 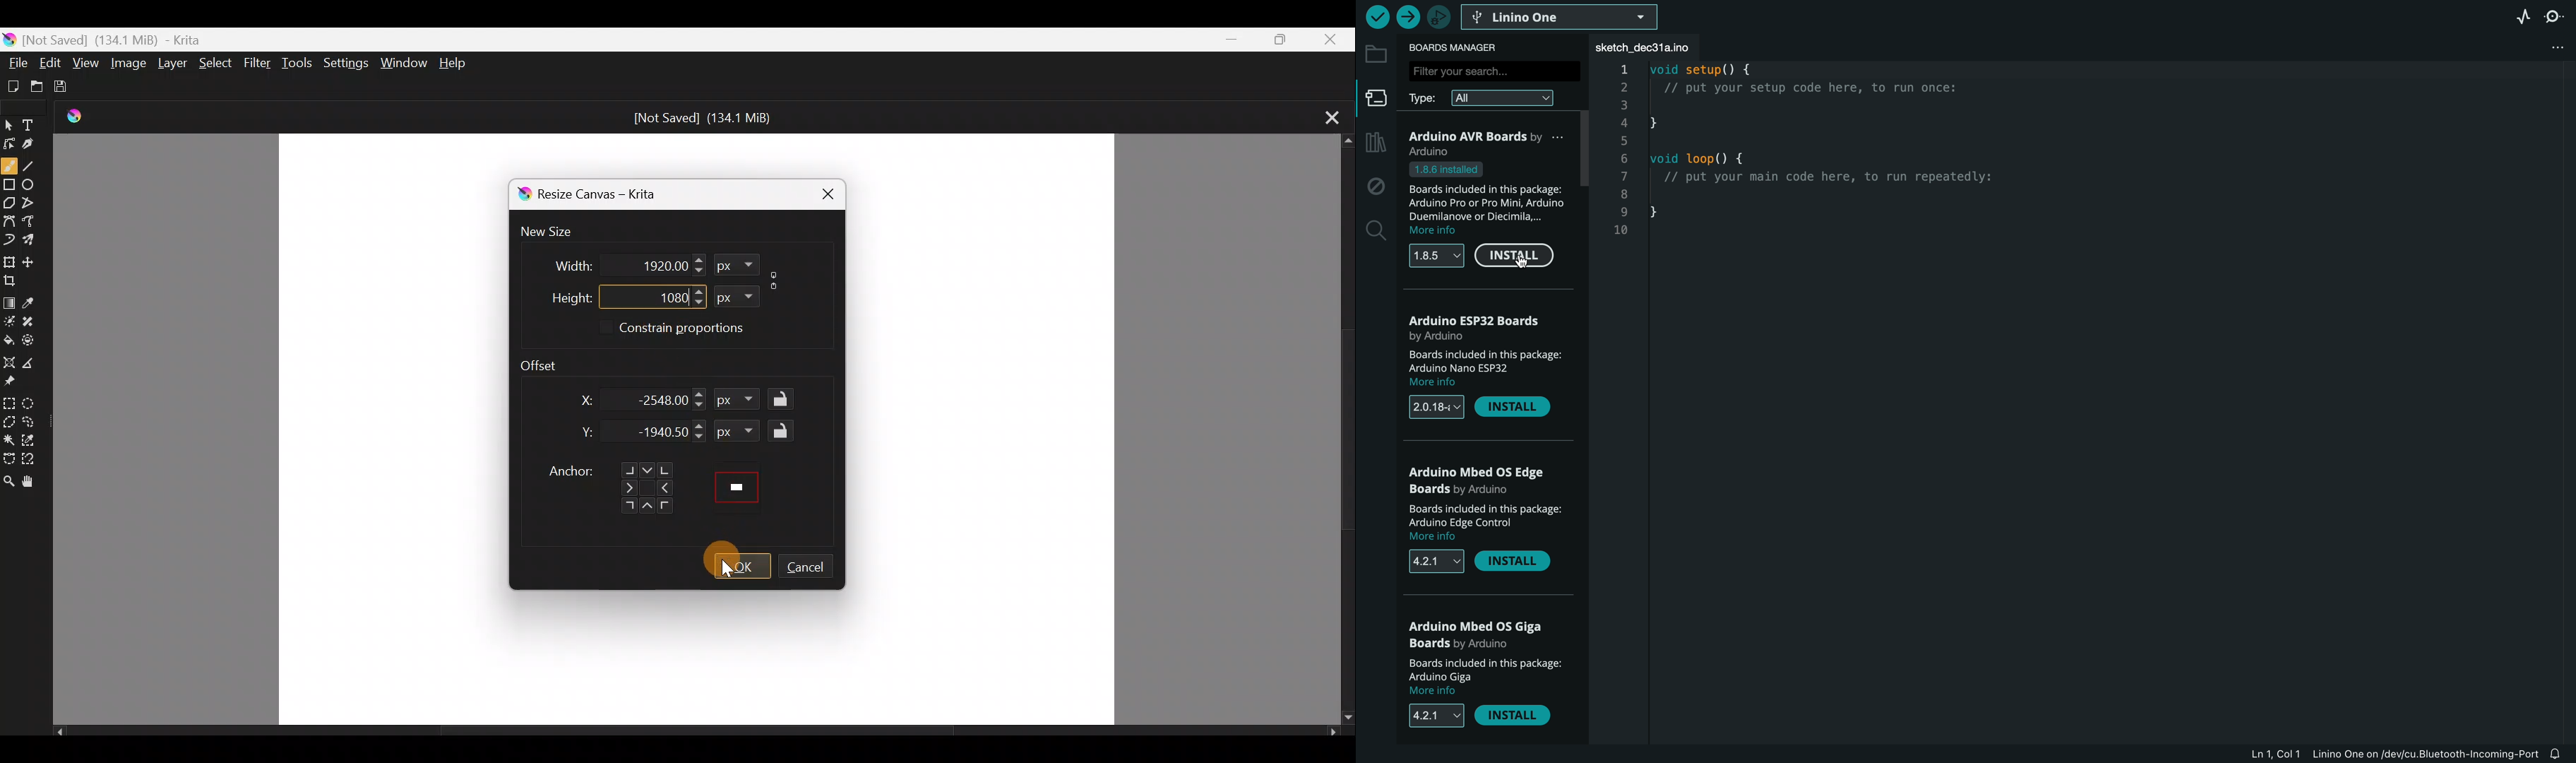 What do you see at coordinates (700, 437) in the screenshot?
I see `Decrease Y dimension` at bounding box center [700, 437].